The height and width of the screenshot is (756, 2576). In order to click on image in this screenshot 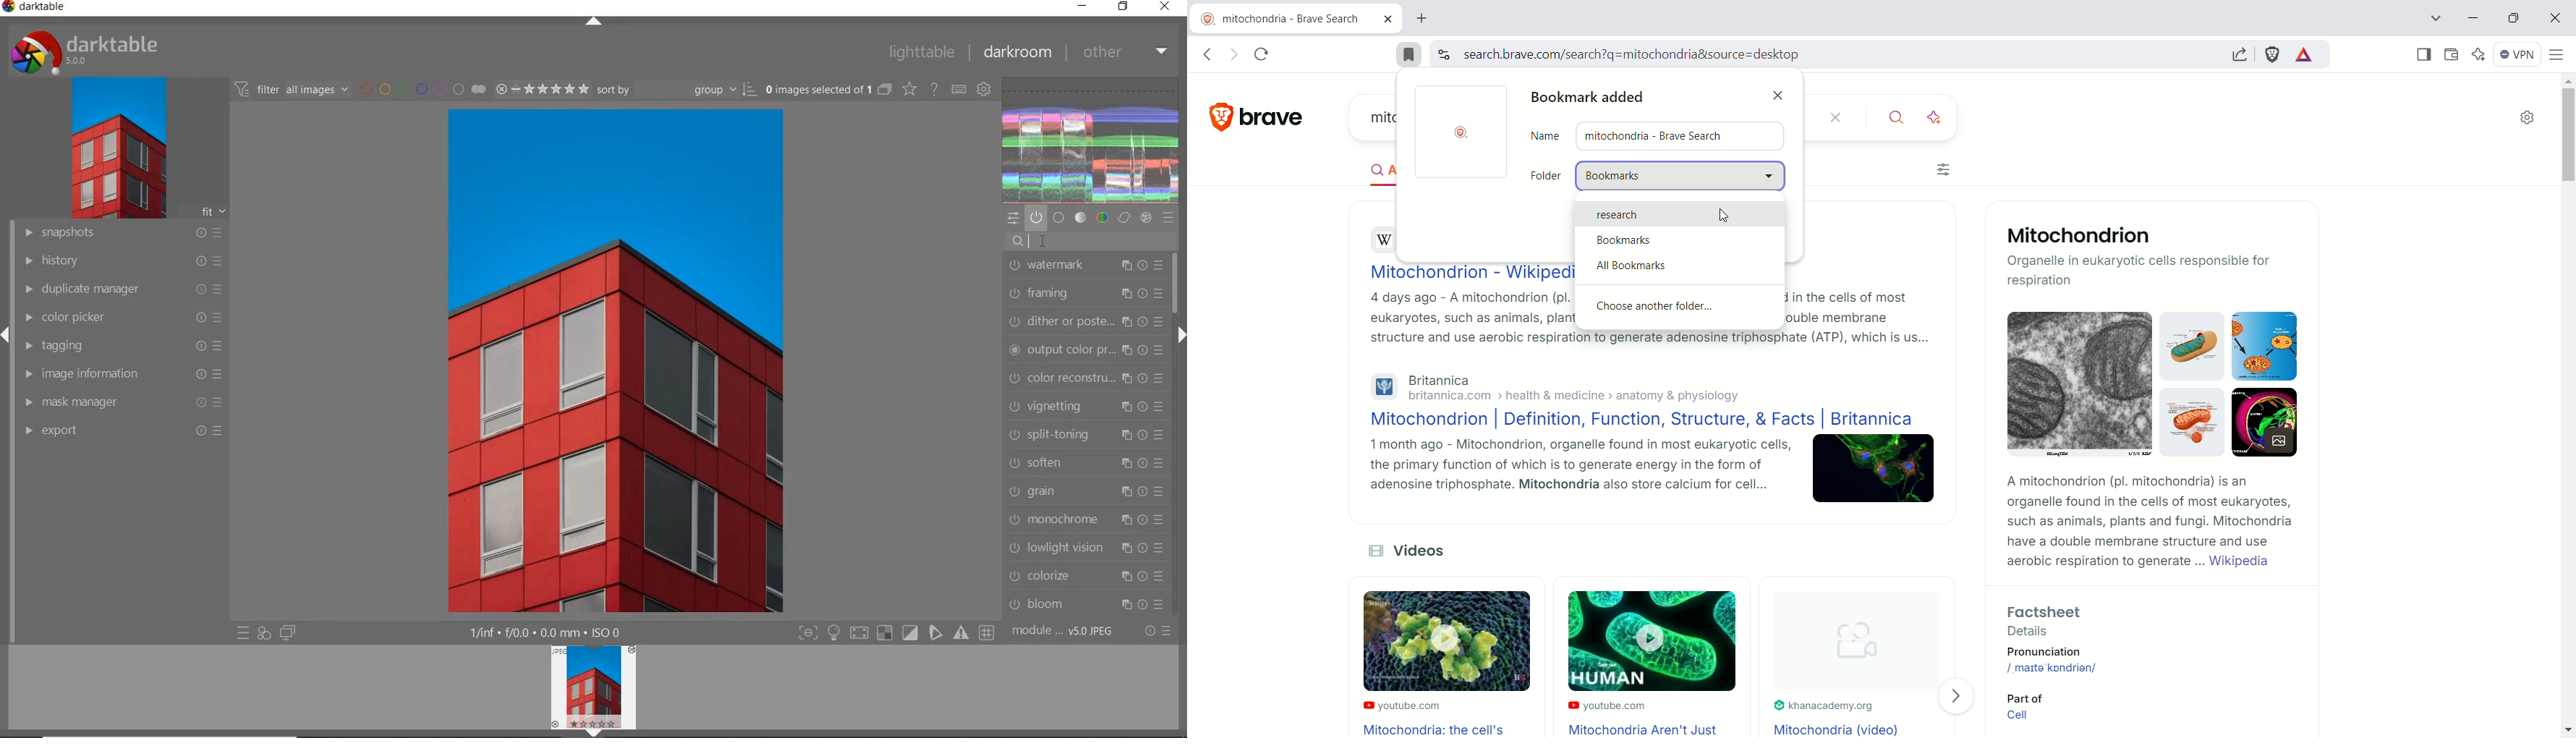, I will do `click(115, 148)`.